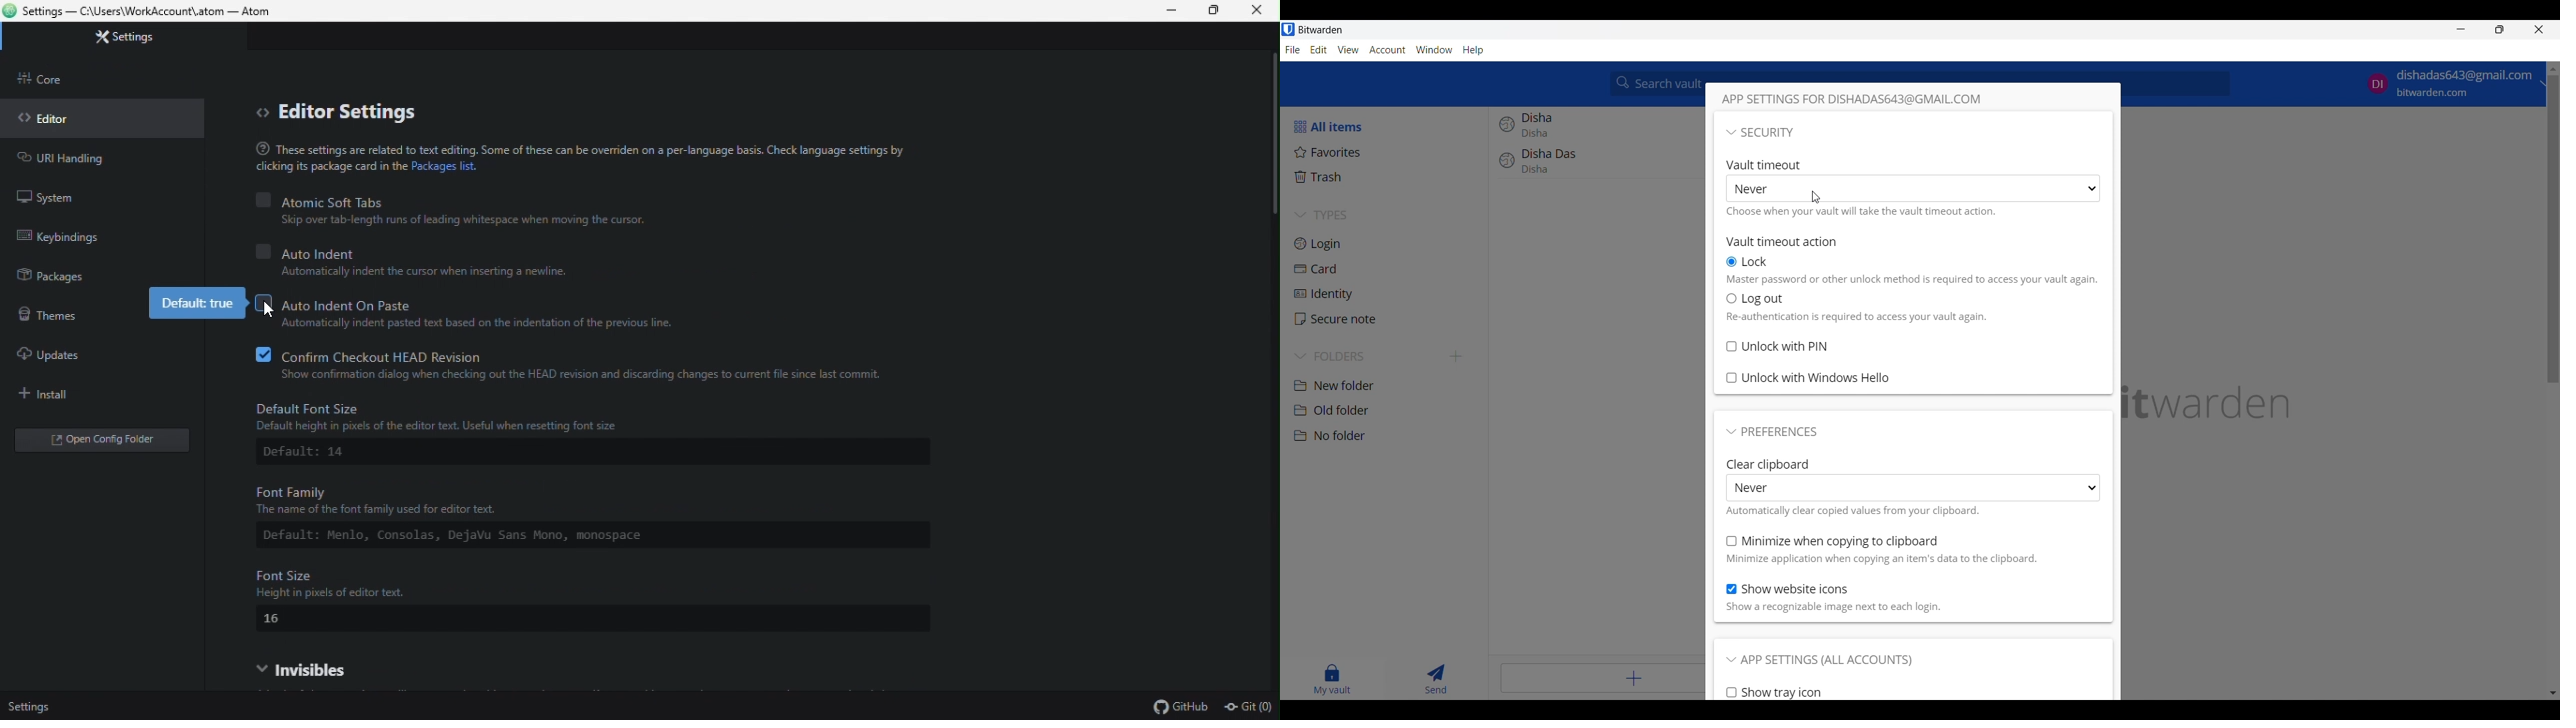  What do you see at coordinates (1319, 49) in the screenshot?
I see `Edit menu` at bounding box center [1319, 49].